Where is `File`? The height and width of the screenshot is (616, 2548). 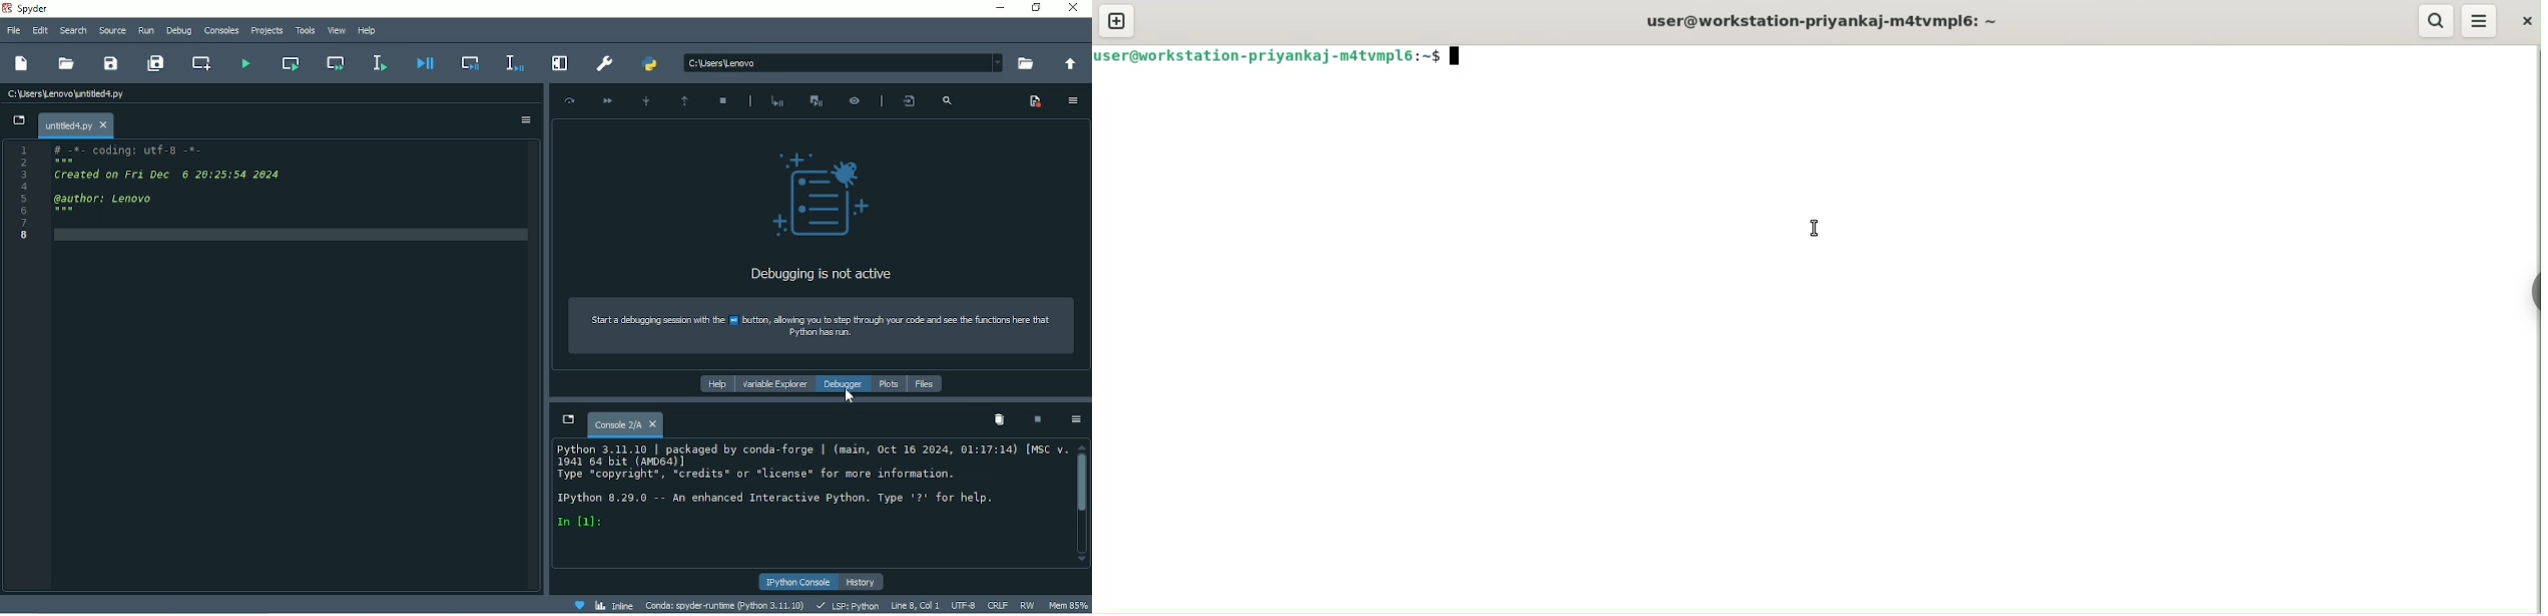 File is located at coordinates (13, 30).